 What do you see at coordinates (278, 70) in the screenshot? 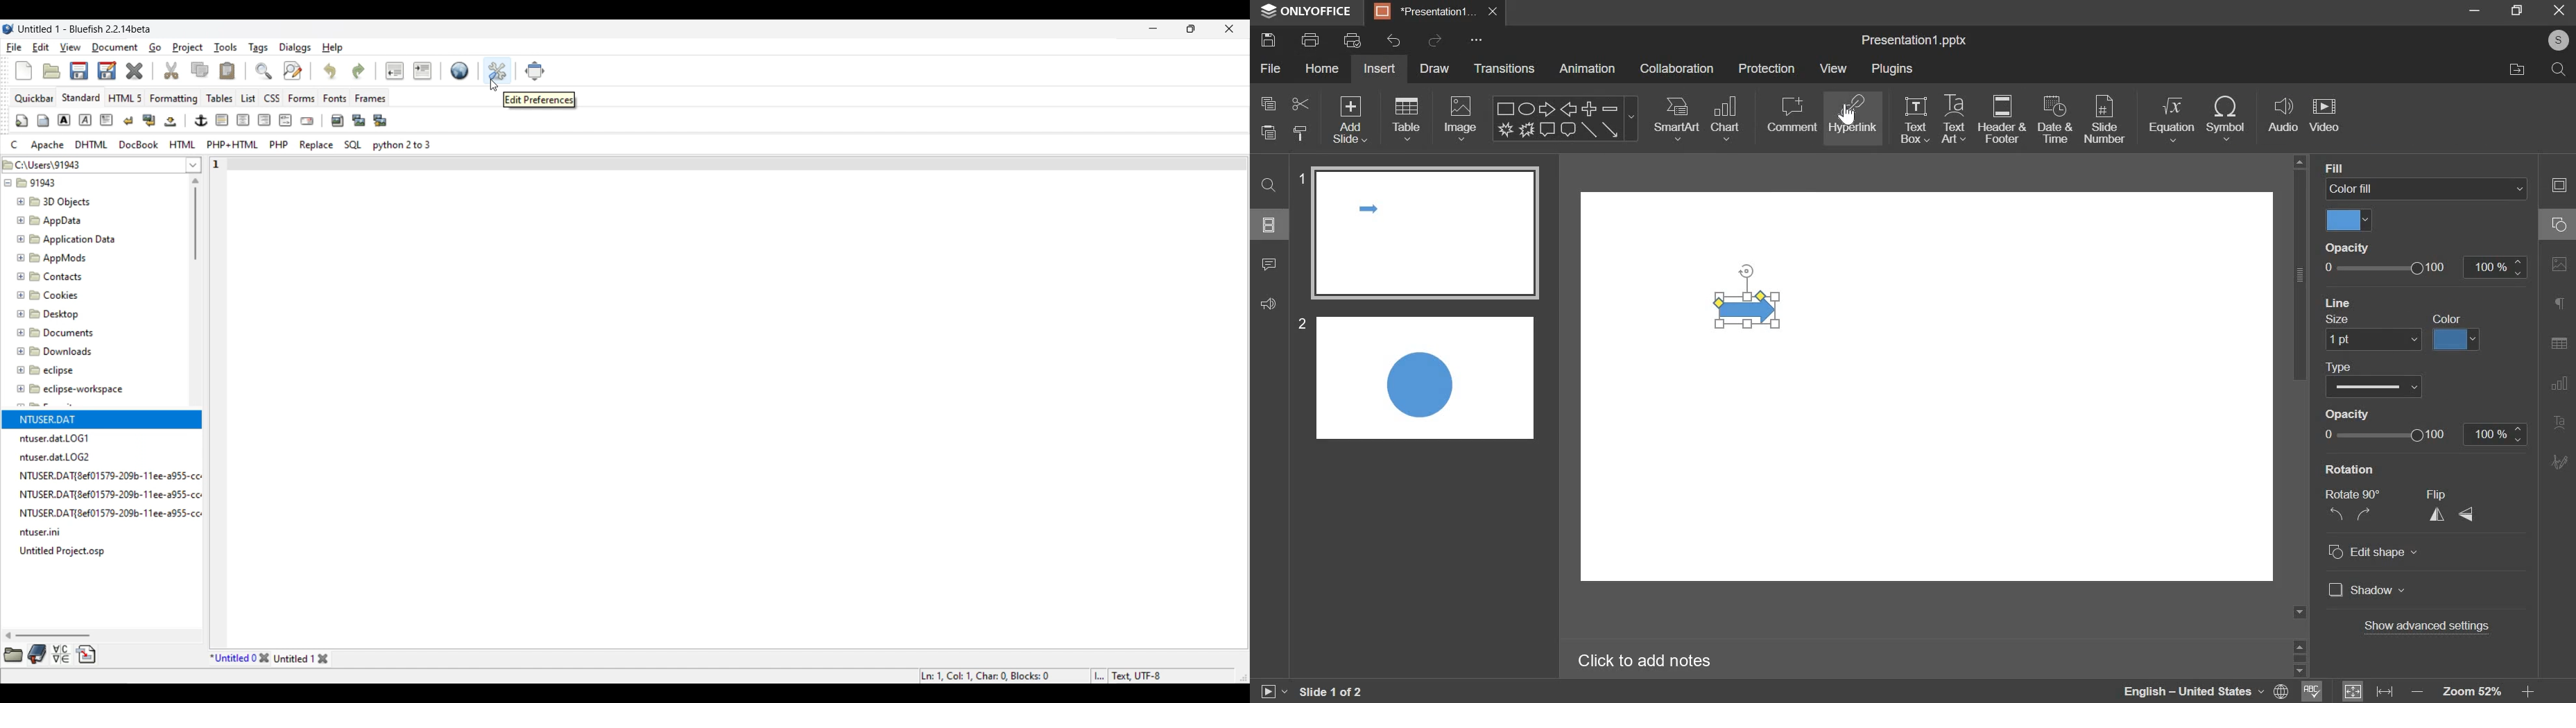
I see `Search and replace` at bounding box center [278, 70].